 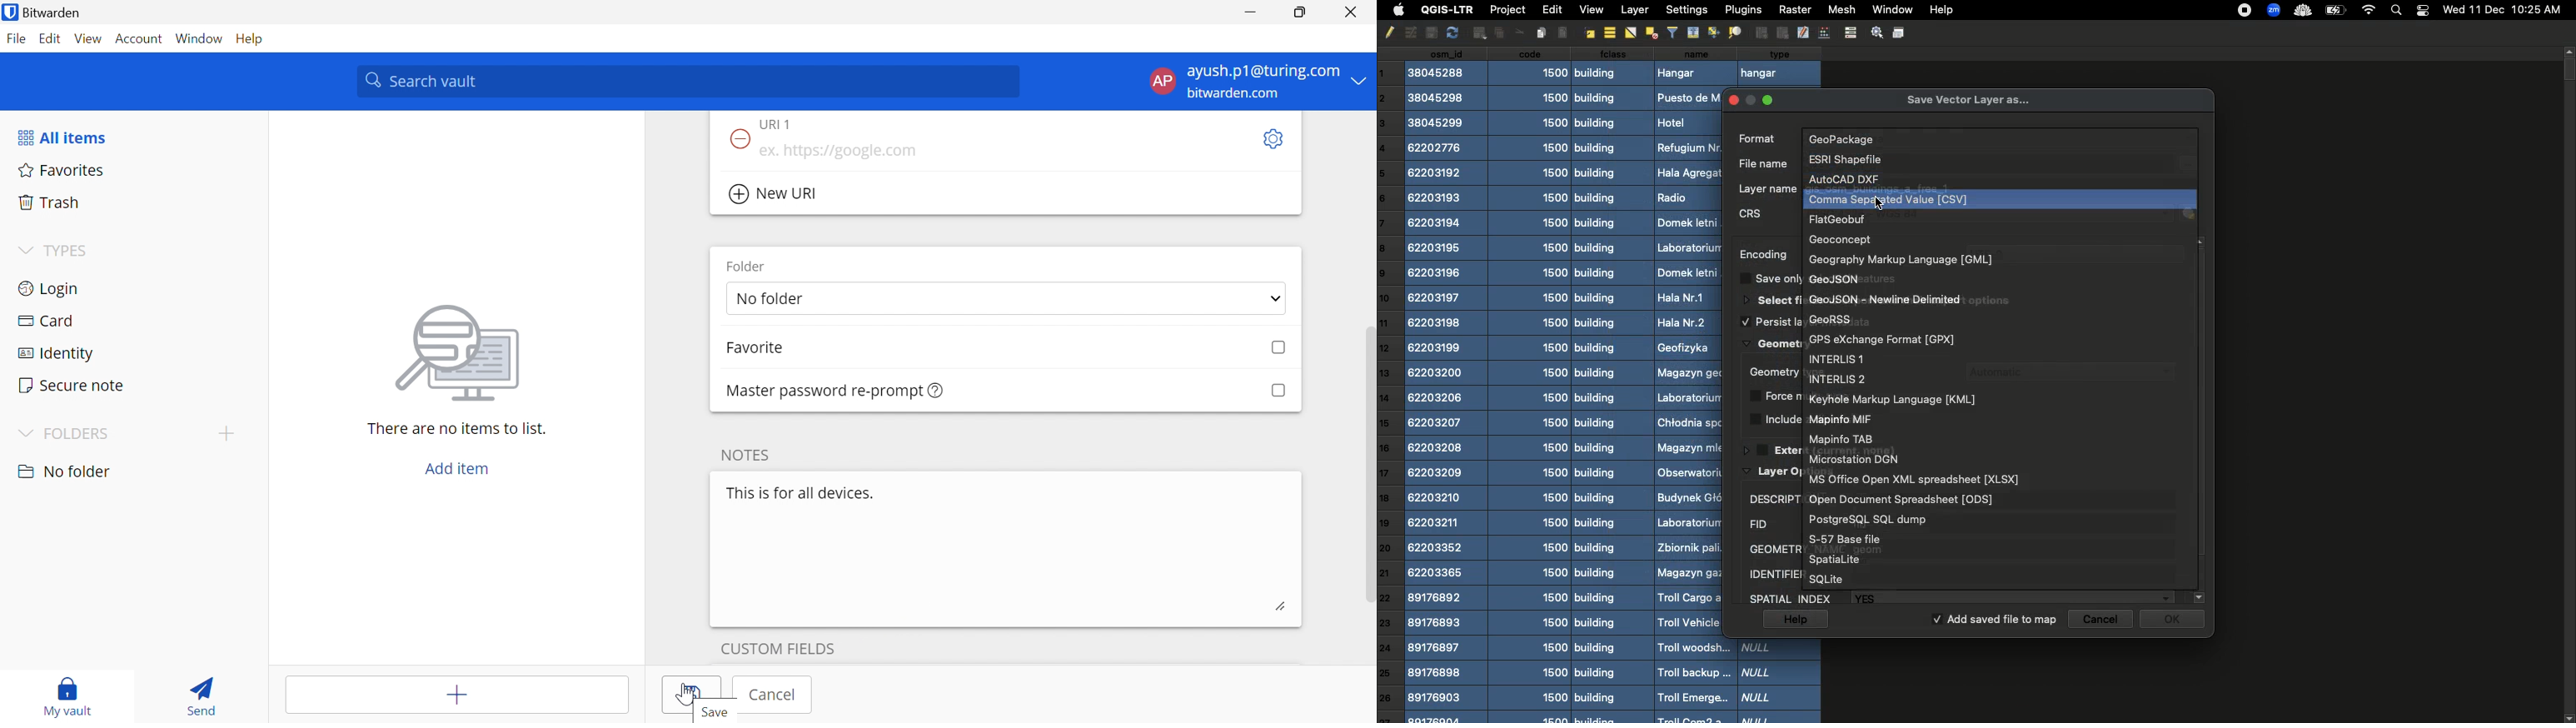 I want to click on Insert Ellipse, so click(x=1477, y=32).